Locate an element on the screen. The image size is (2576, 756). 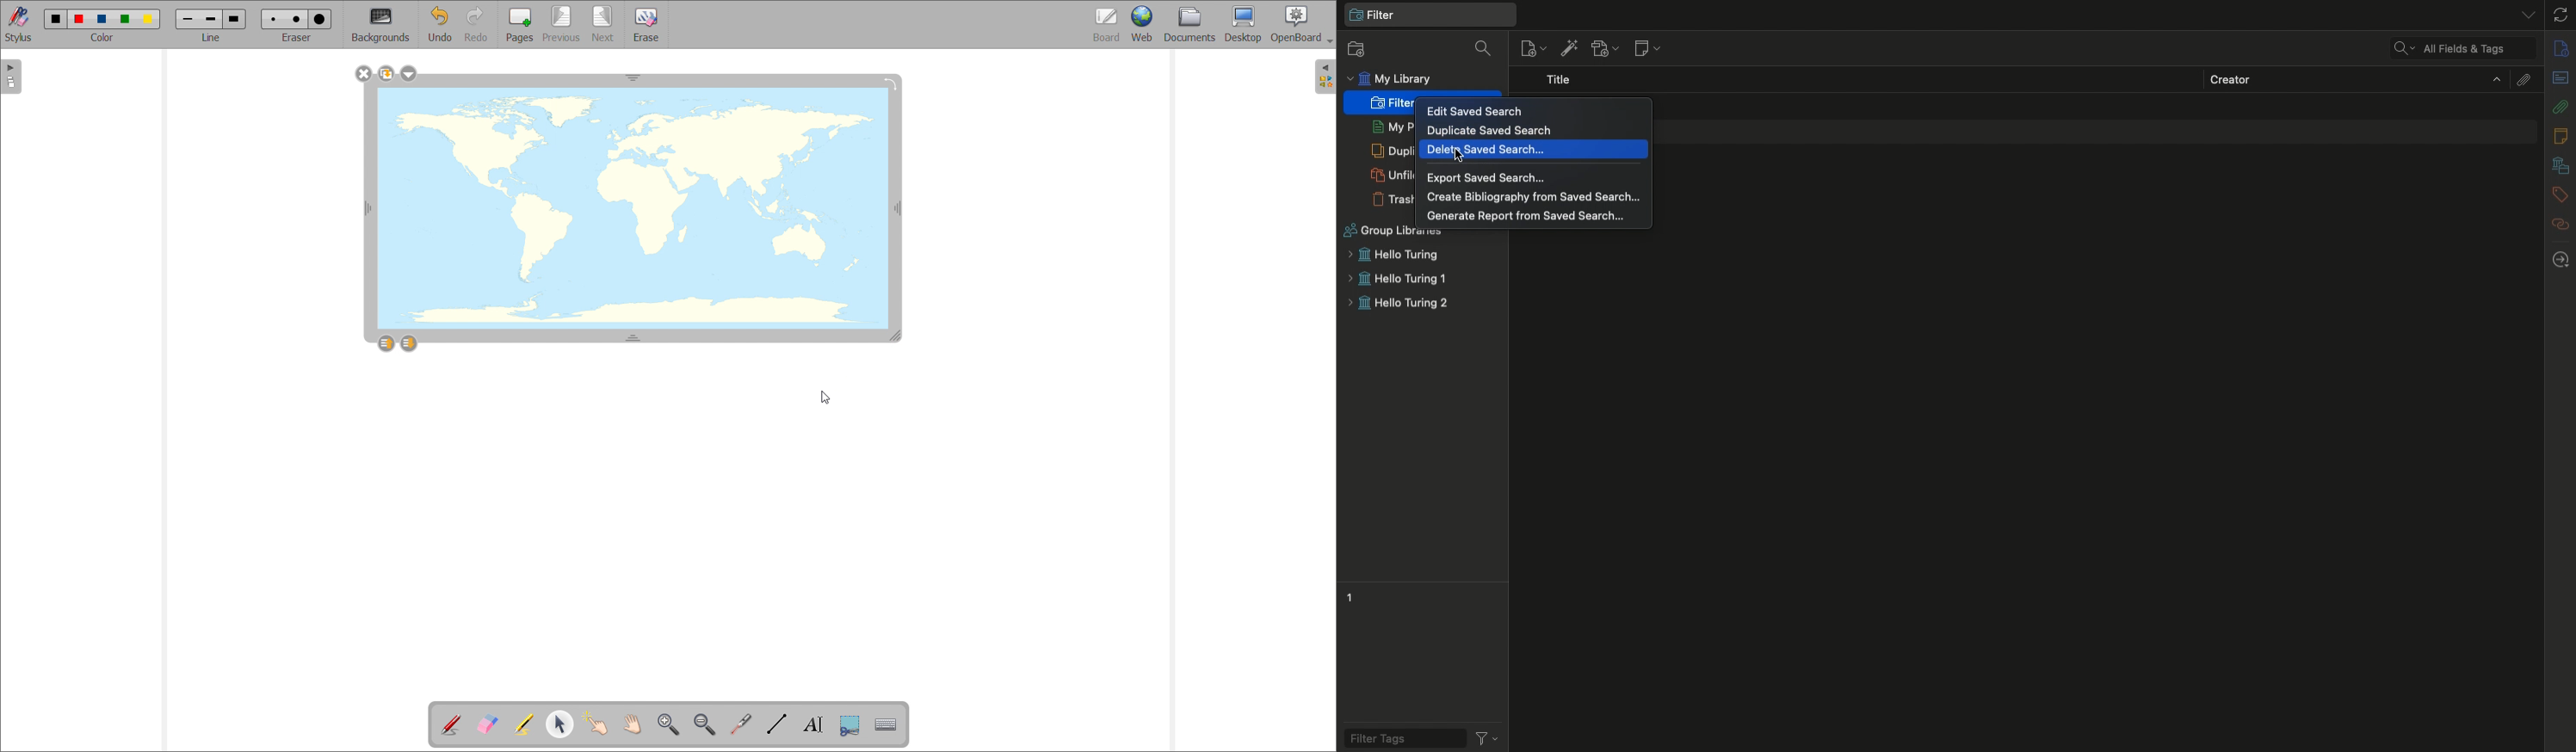
Hello turing 2 is located at coordinates (1398, 305).